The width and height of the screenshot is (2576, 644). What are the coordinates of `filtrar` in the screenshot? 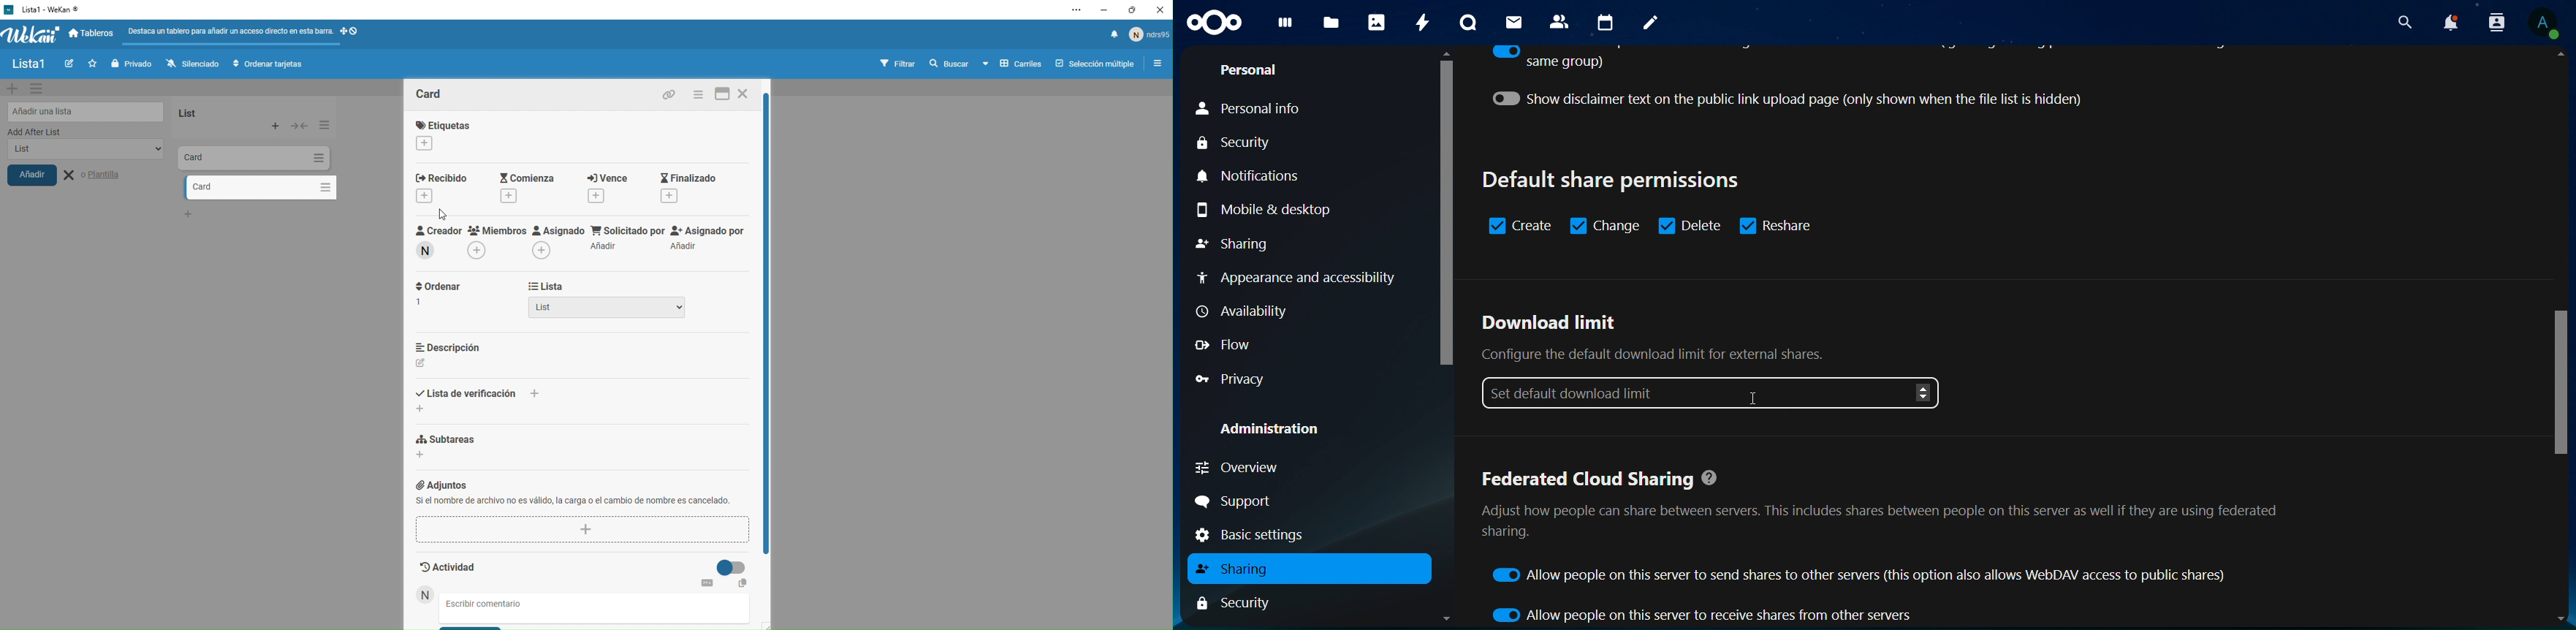 It's located at (899, 63).